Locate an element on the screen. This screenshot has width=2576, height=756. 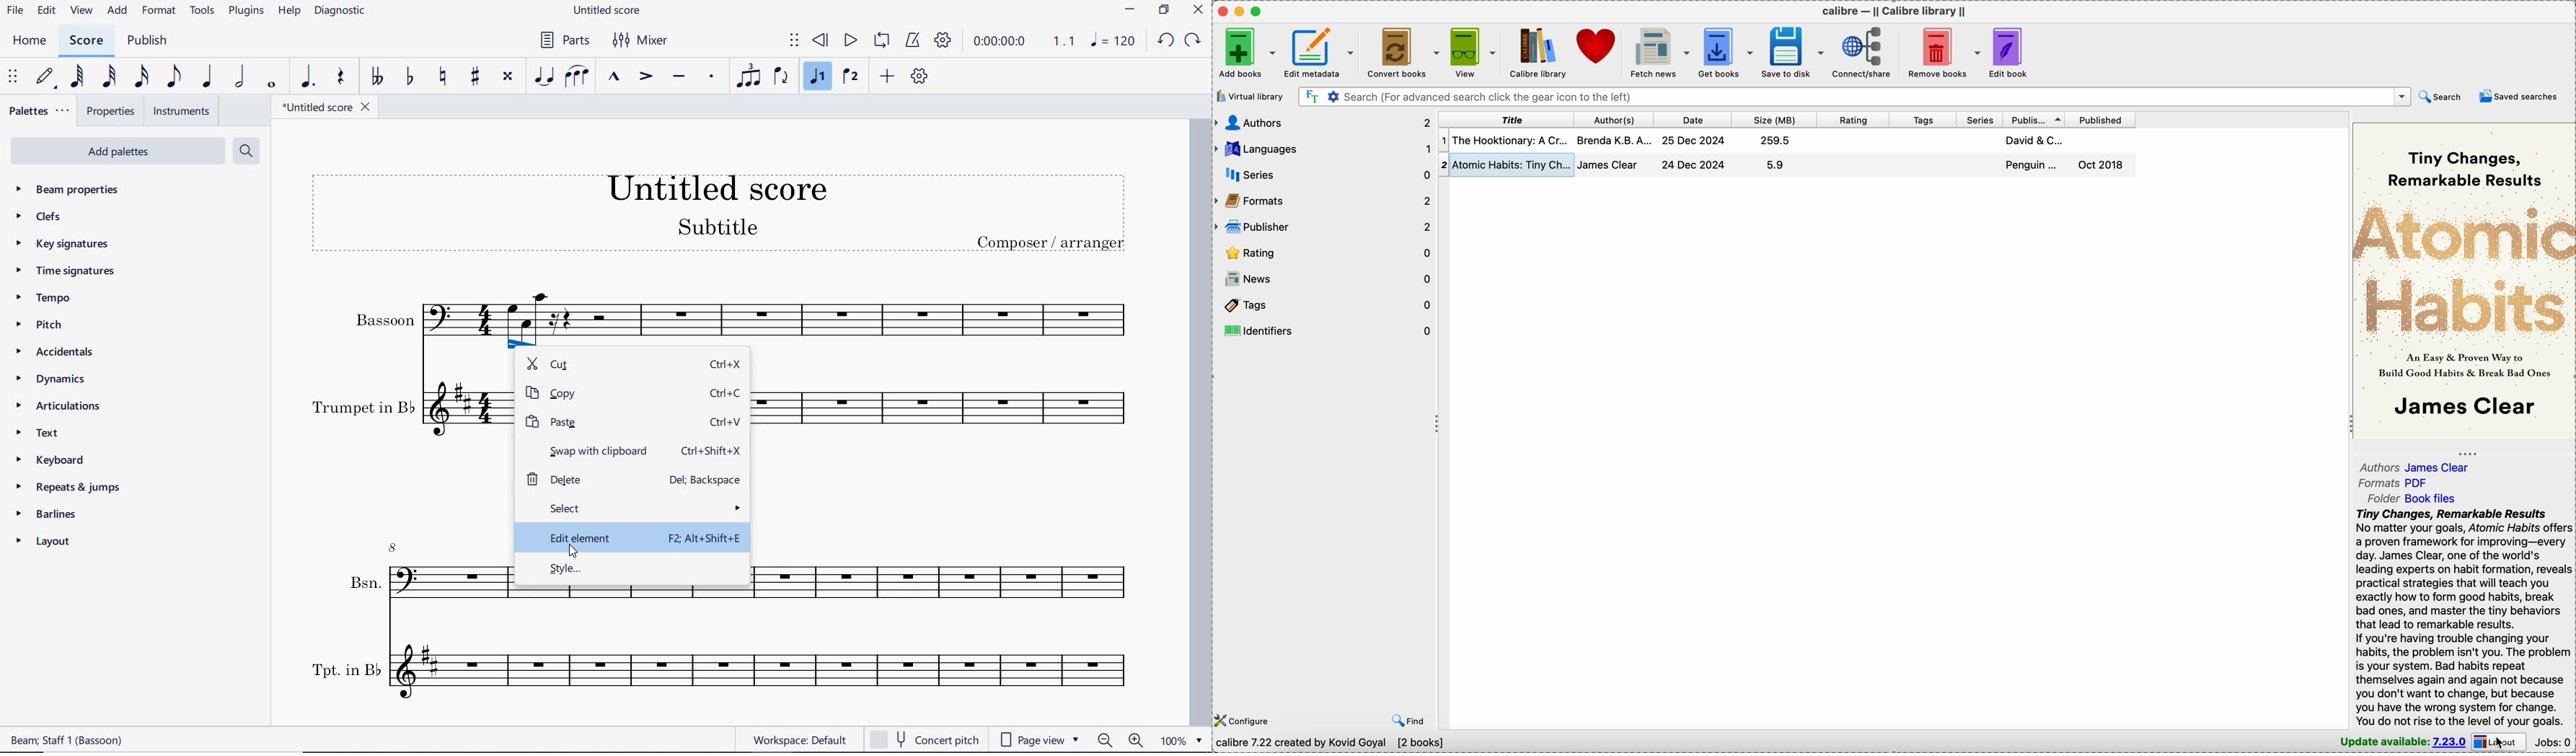
add is located at coordinates (887, 77).